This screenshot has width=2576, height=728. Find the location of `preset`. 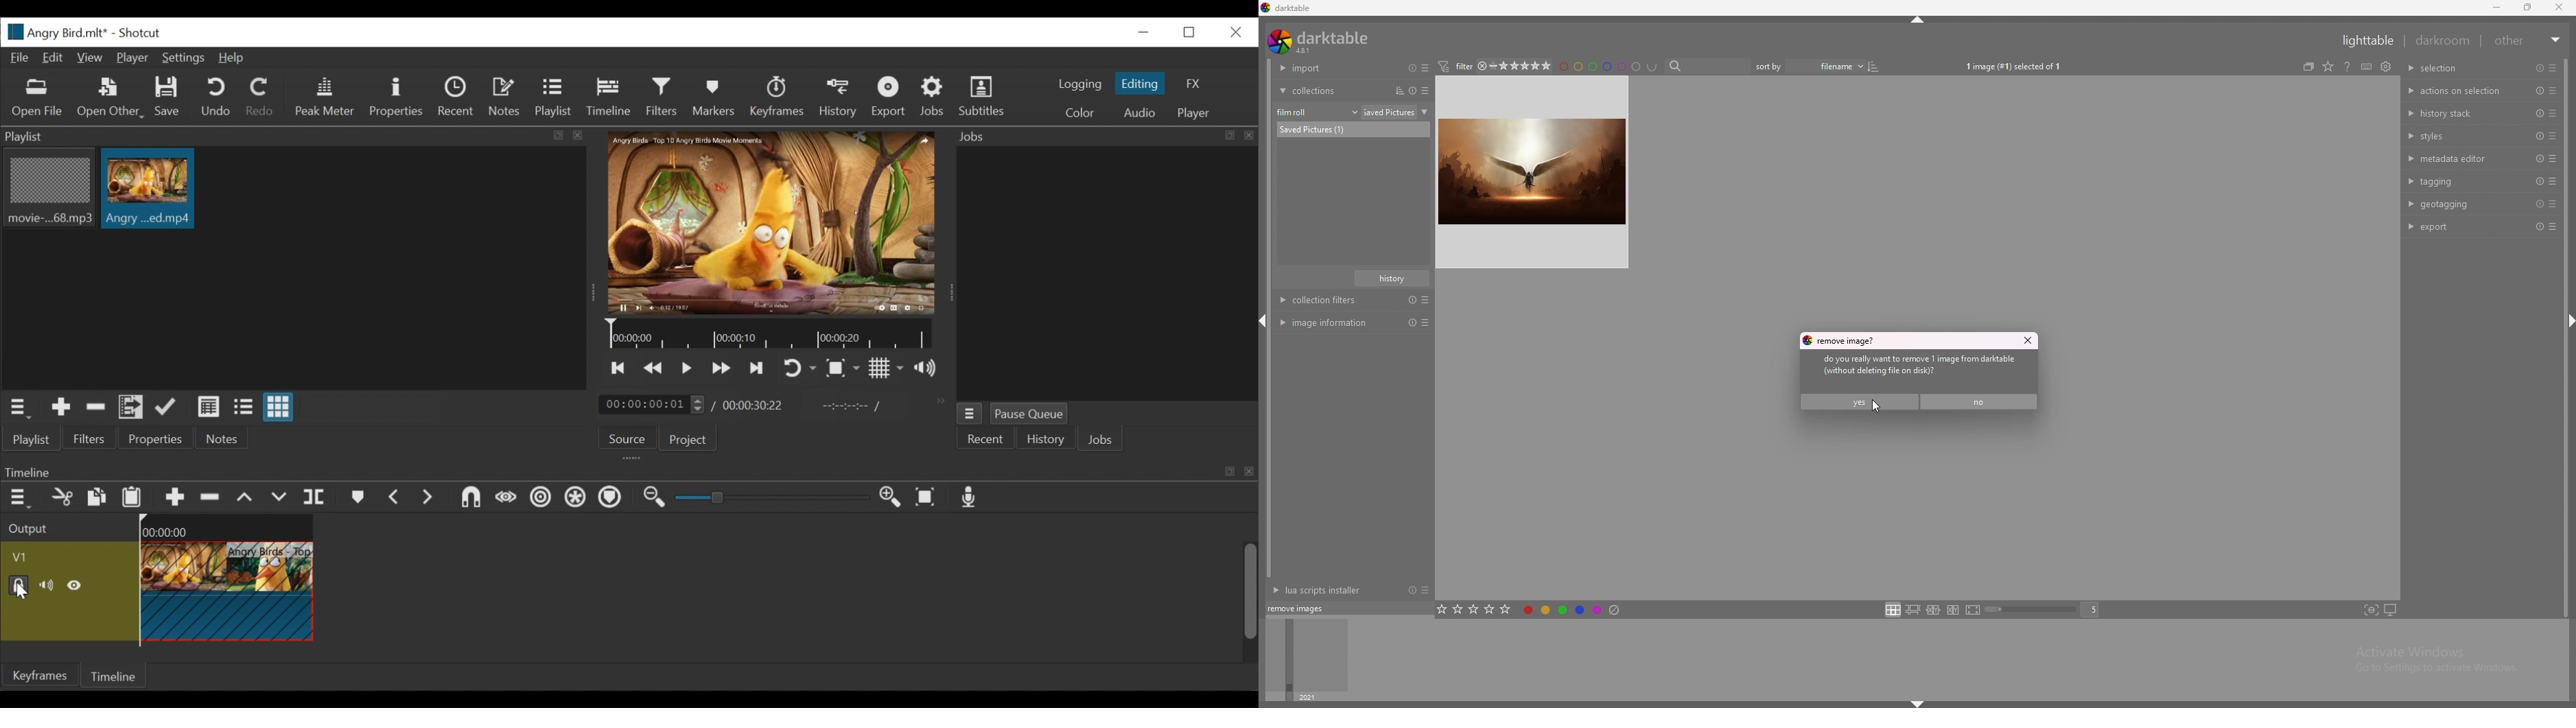

preset is located at coordinates (2538, 113).